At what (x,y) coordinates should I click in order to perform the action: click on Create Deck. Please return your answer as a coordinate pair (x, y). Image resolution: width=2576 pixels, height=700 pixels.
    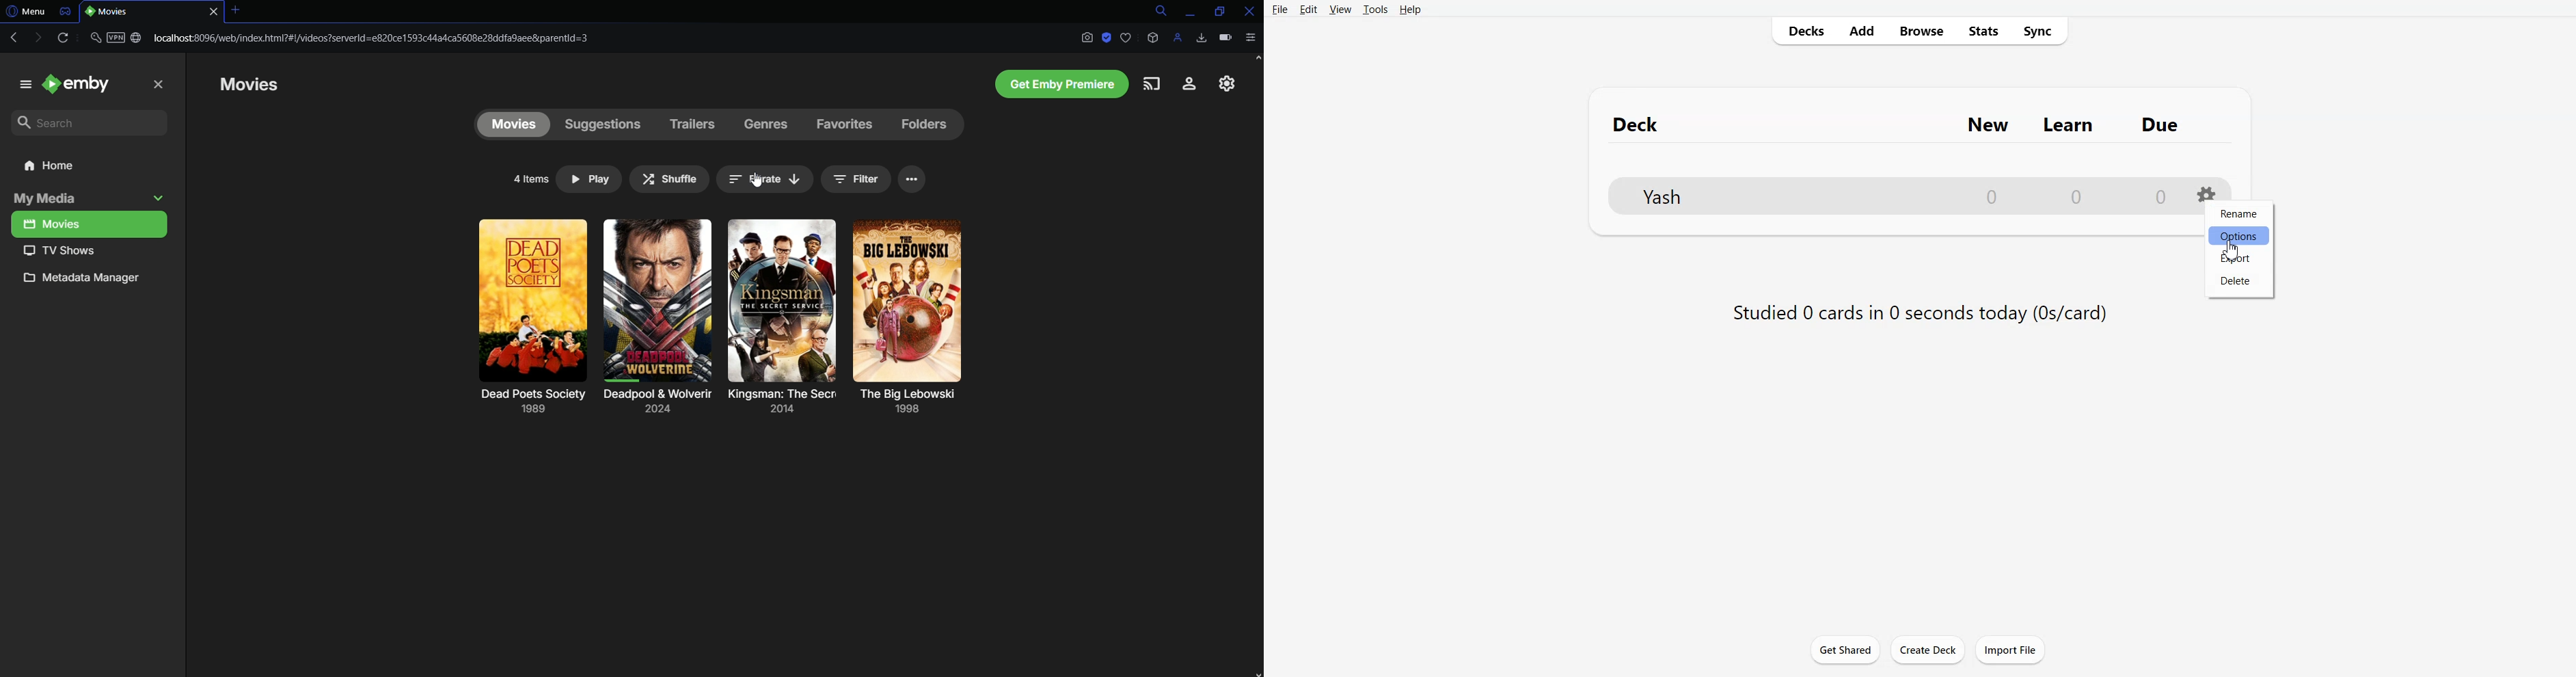
    Looking at the image, I should click on (1927, 650).